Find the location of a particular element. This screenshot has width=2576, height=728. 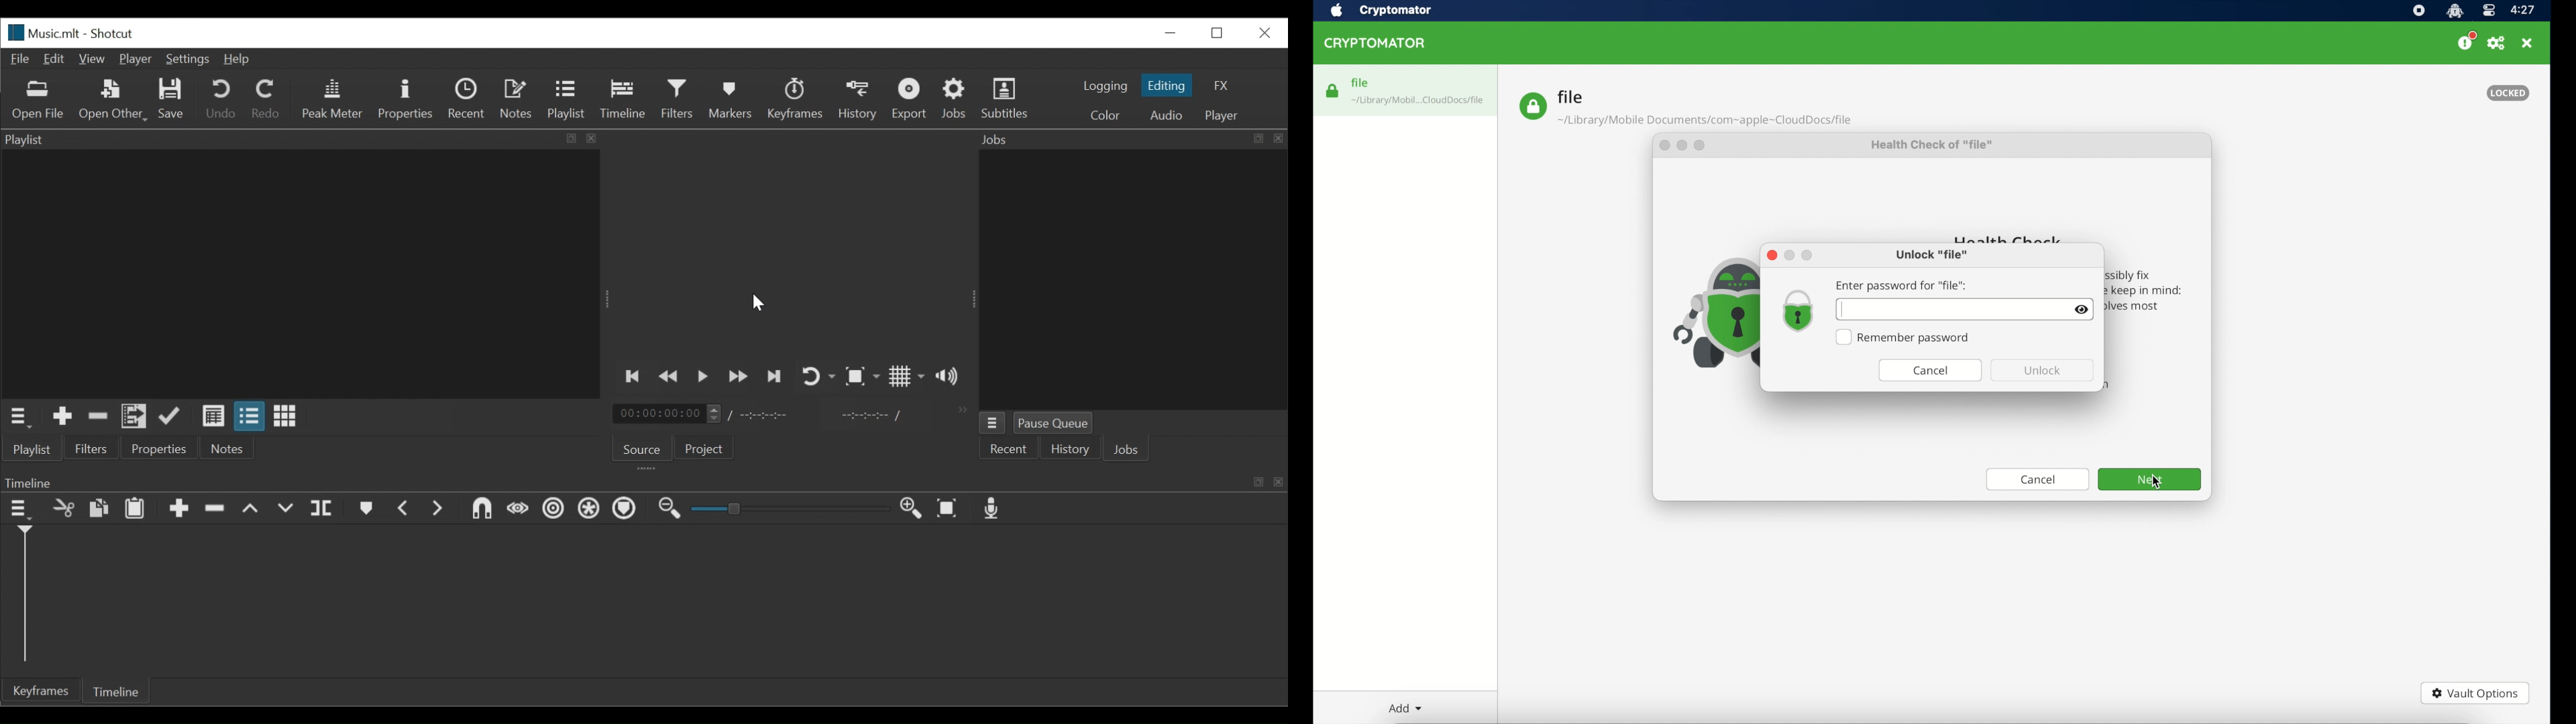

Help is located at coordinates (243, 60).